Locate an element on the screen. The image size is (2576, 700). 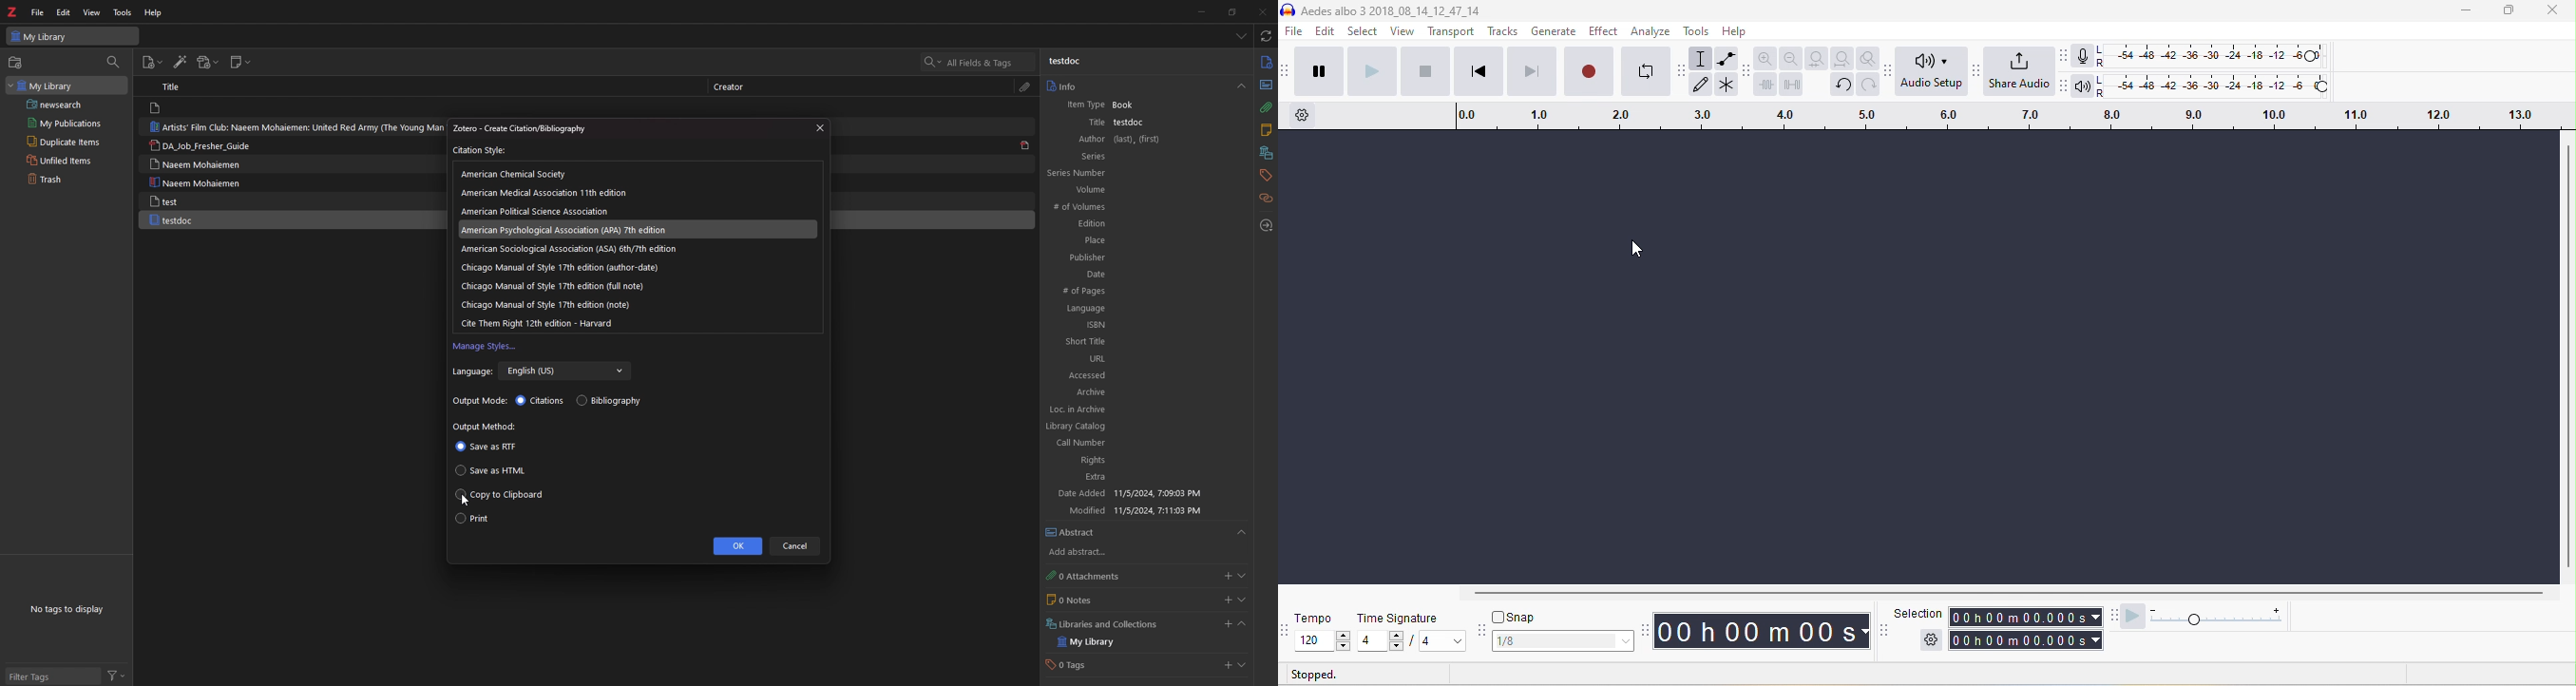
test is located at coordinates (166, 201).